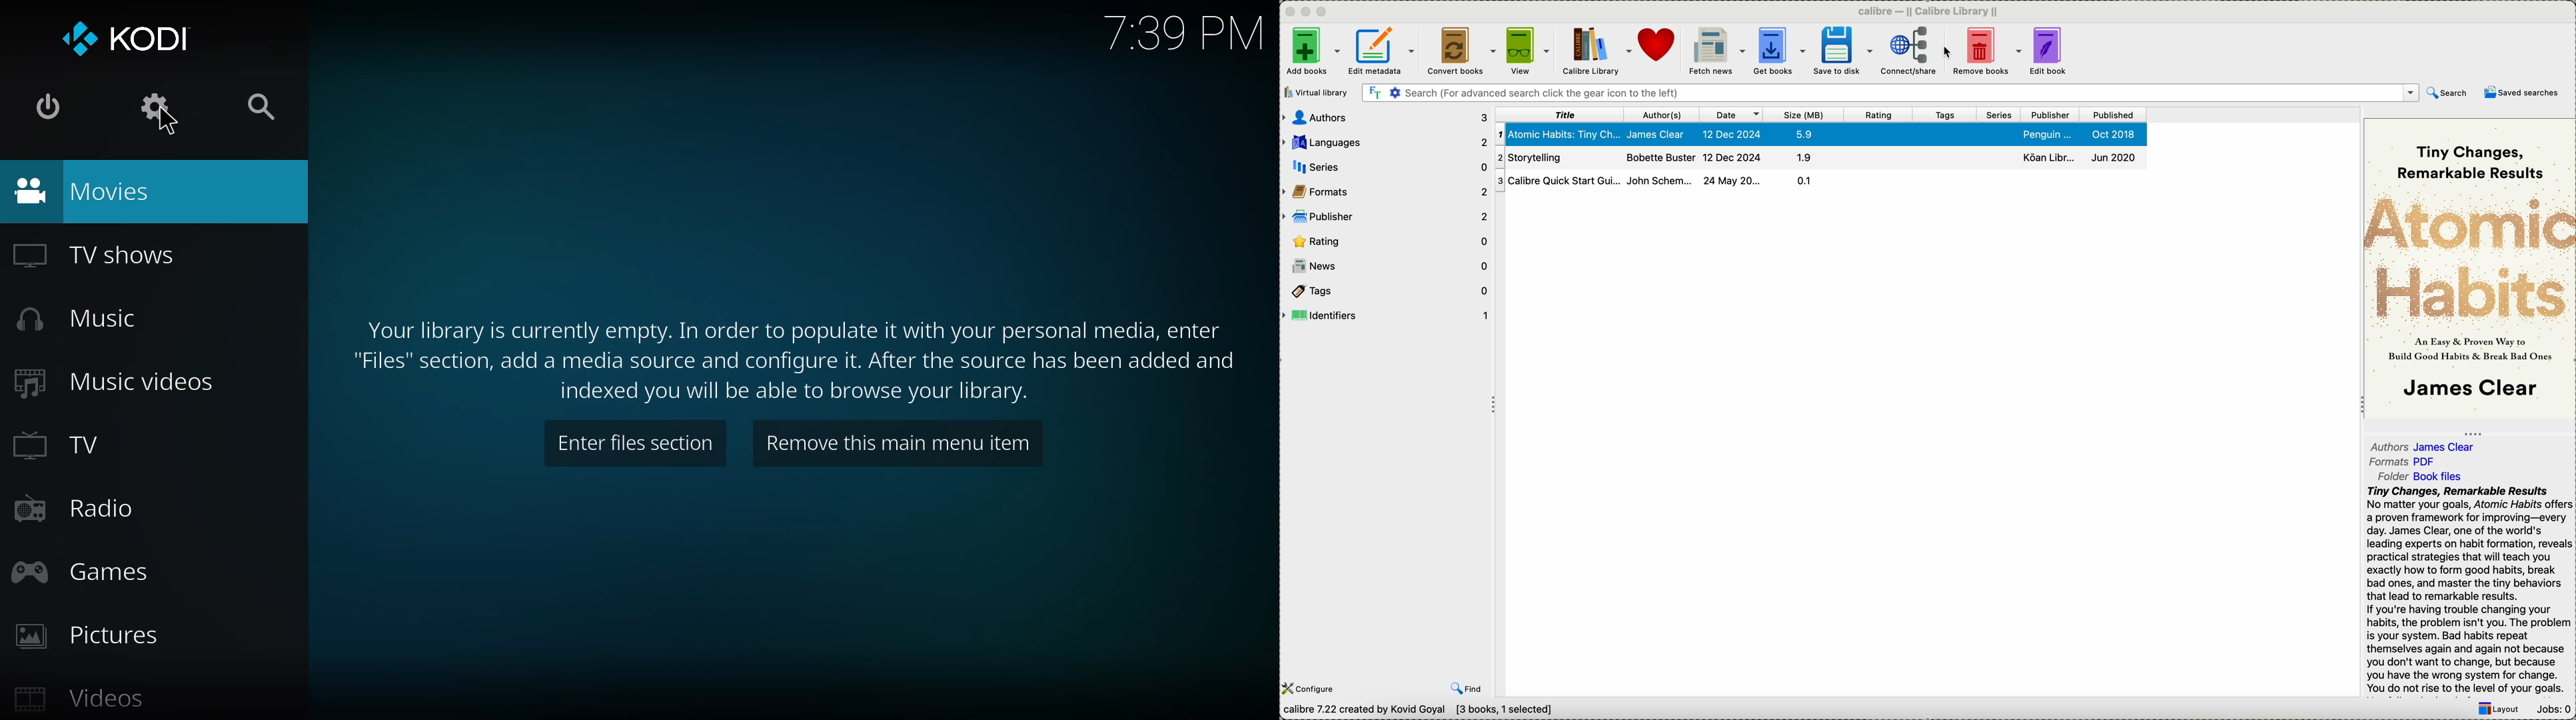 This screenshot has width=2576, height=728. I want to click on third book, so click(1819, 180).